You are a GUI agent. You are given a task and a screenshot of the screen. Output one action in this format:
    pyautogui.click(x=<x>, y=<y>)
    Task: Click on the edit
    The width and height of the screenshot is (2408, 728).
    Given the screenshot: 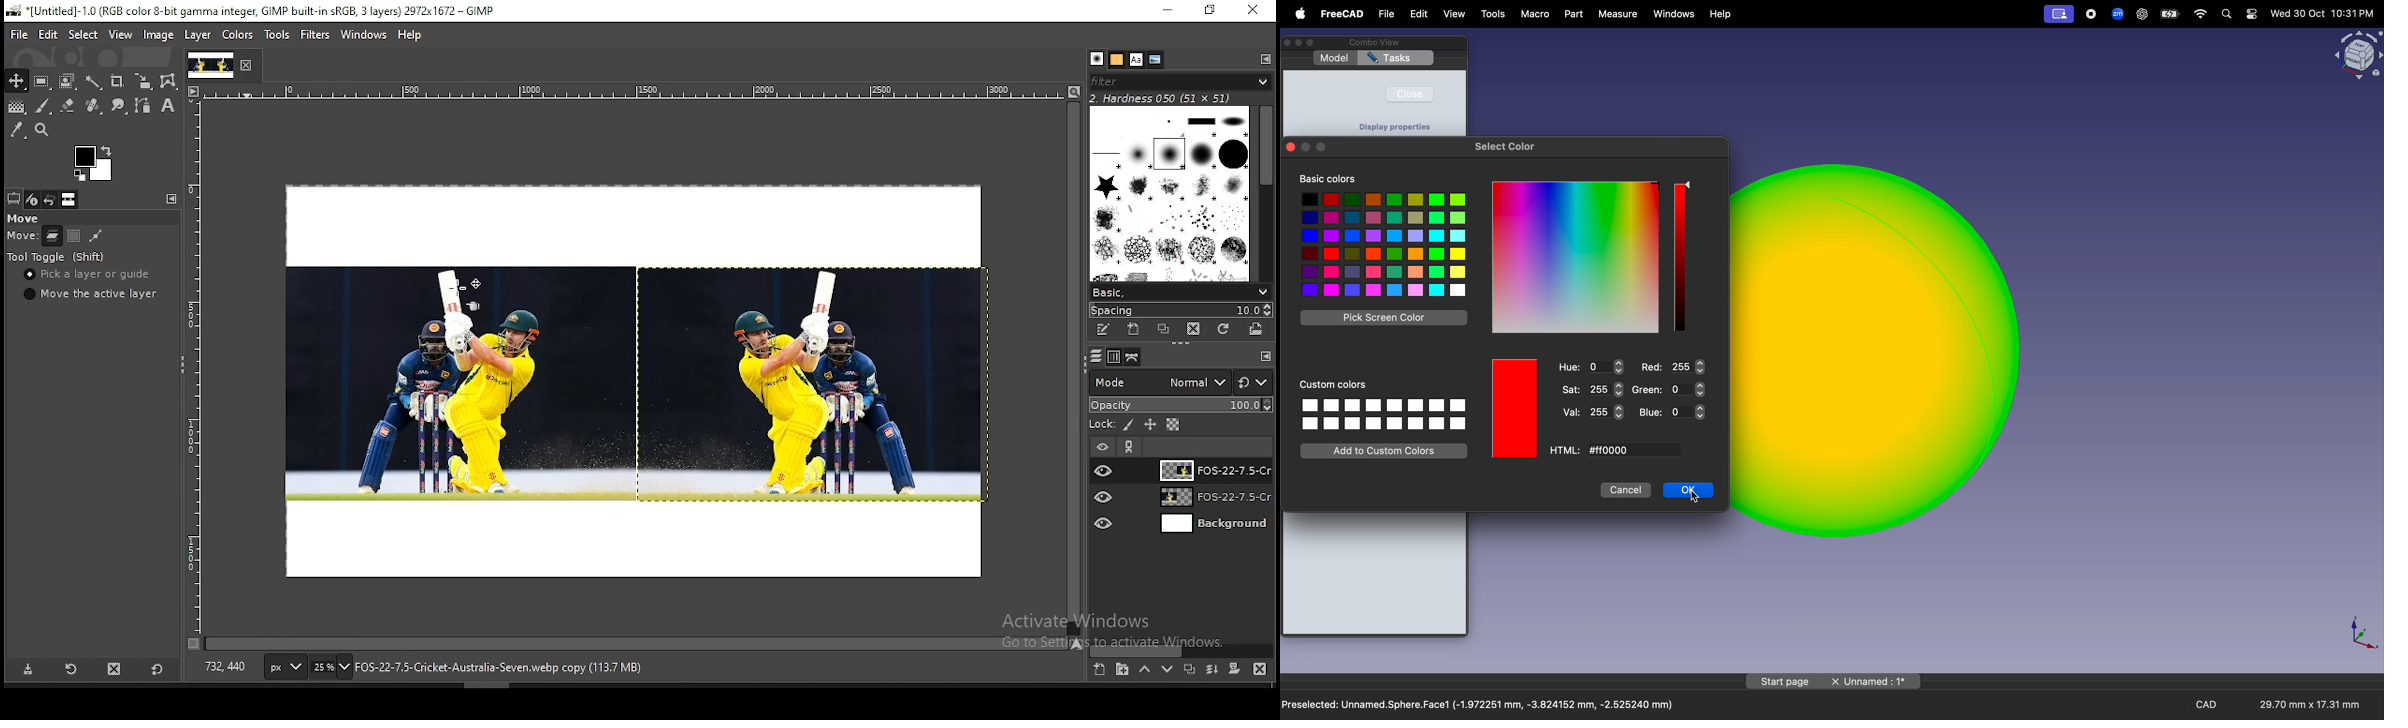 What is the action you would take?
    pyautogui.click(x=1417, y=14)
    